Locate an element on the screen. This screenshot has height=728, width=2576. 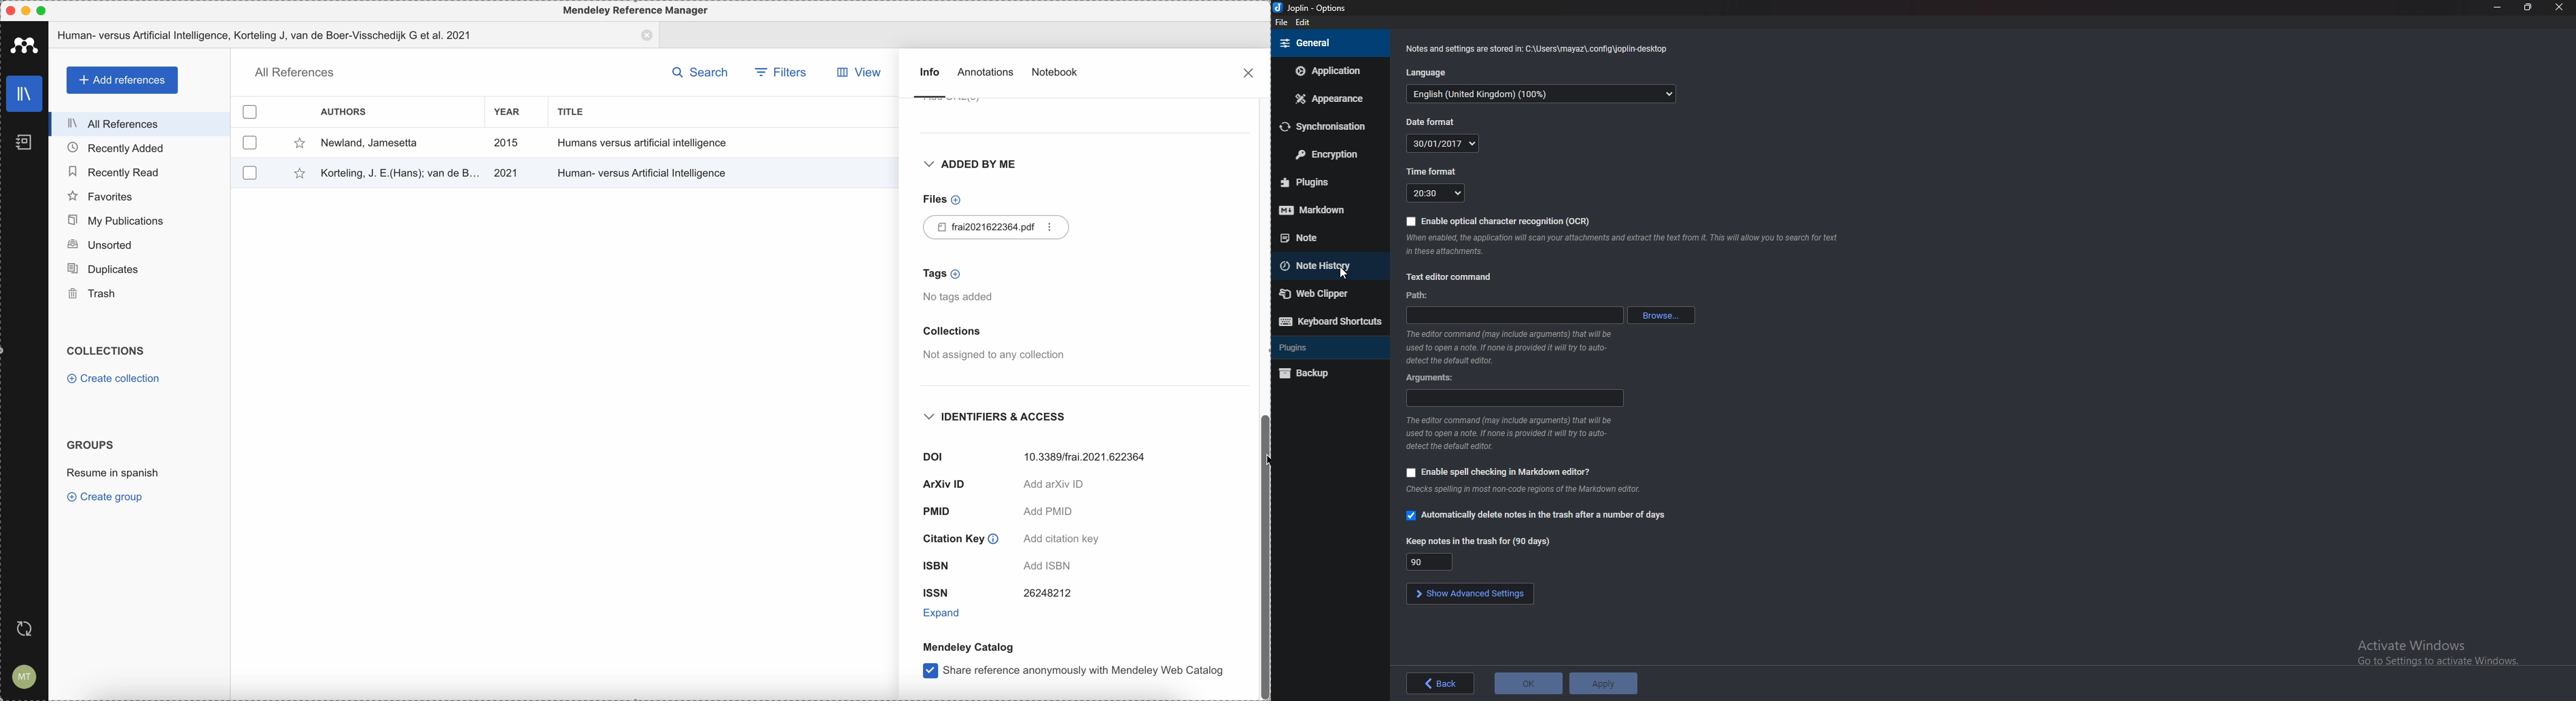
Resize is located at coordinates (2527, 7).